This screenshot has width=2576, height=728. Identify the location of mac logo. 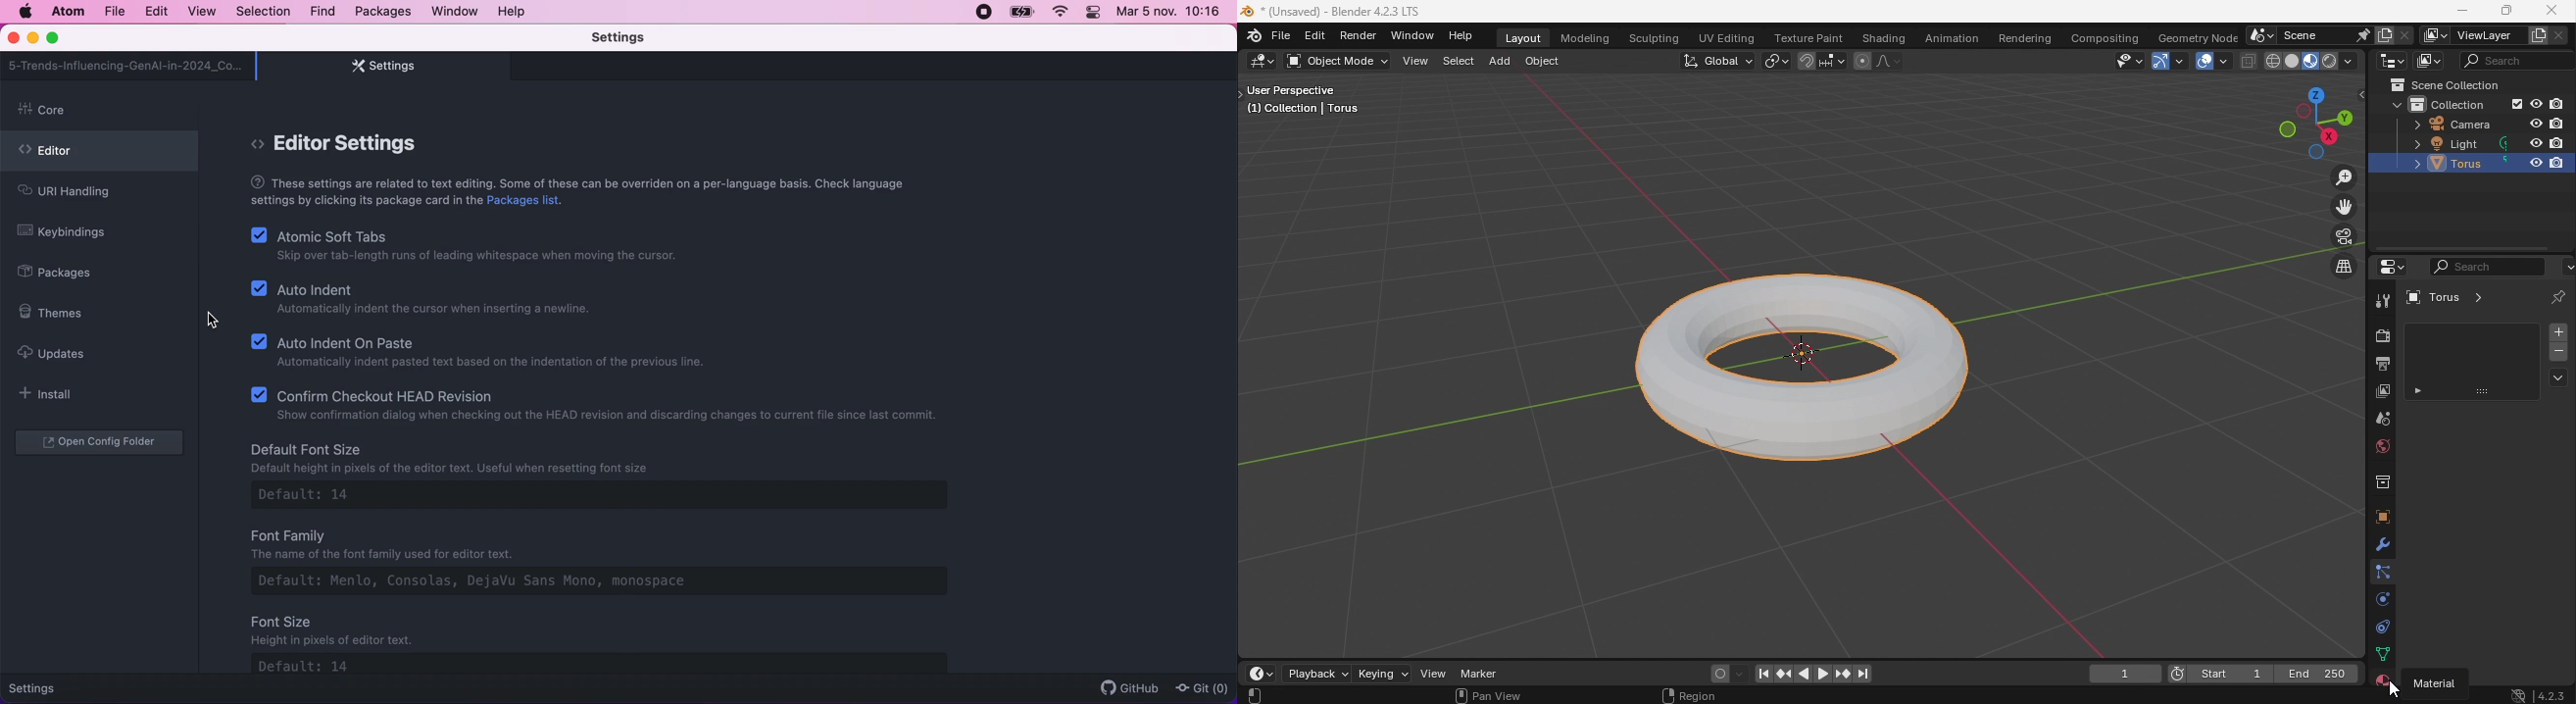
(25, 12).